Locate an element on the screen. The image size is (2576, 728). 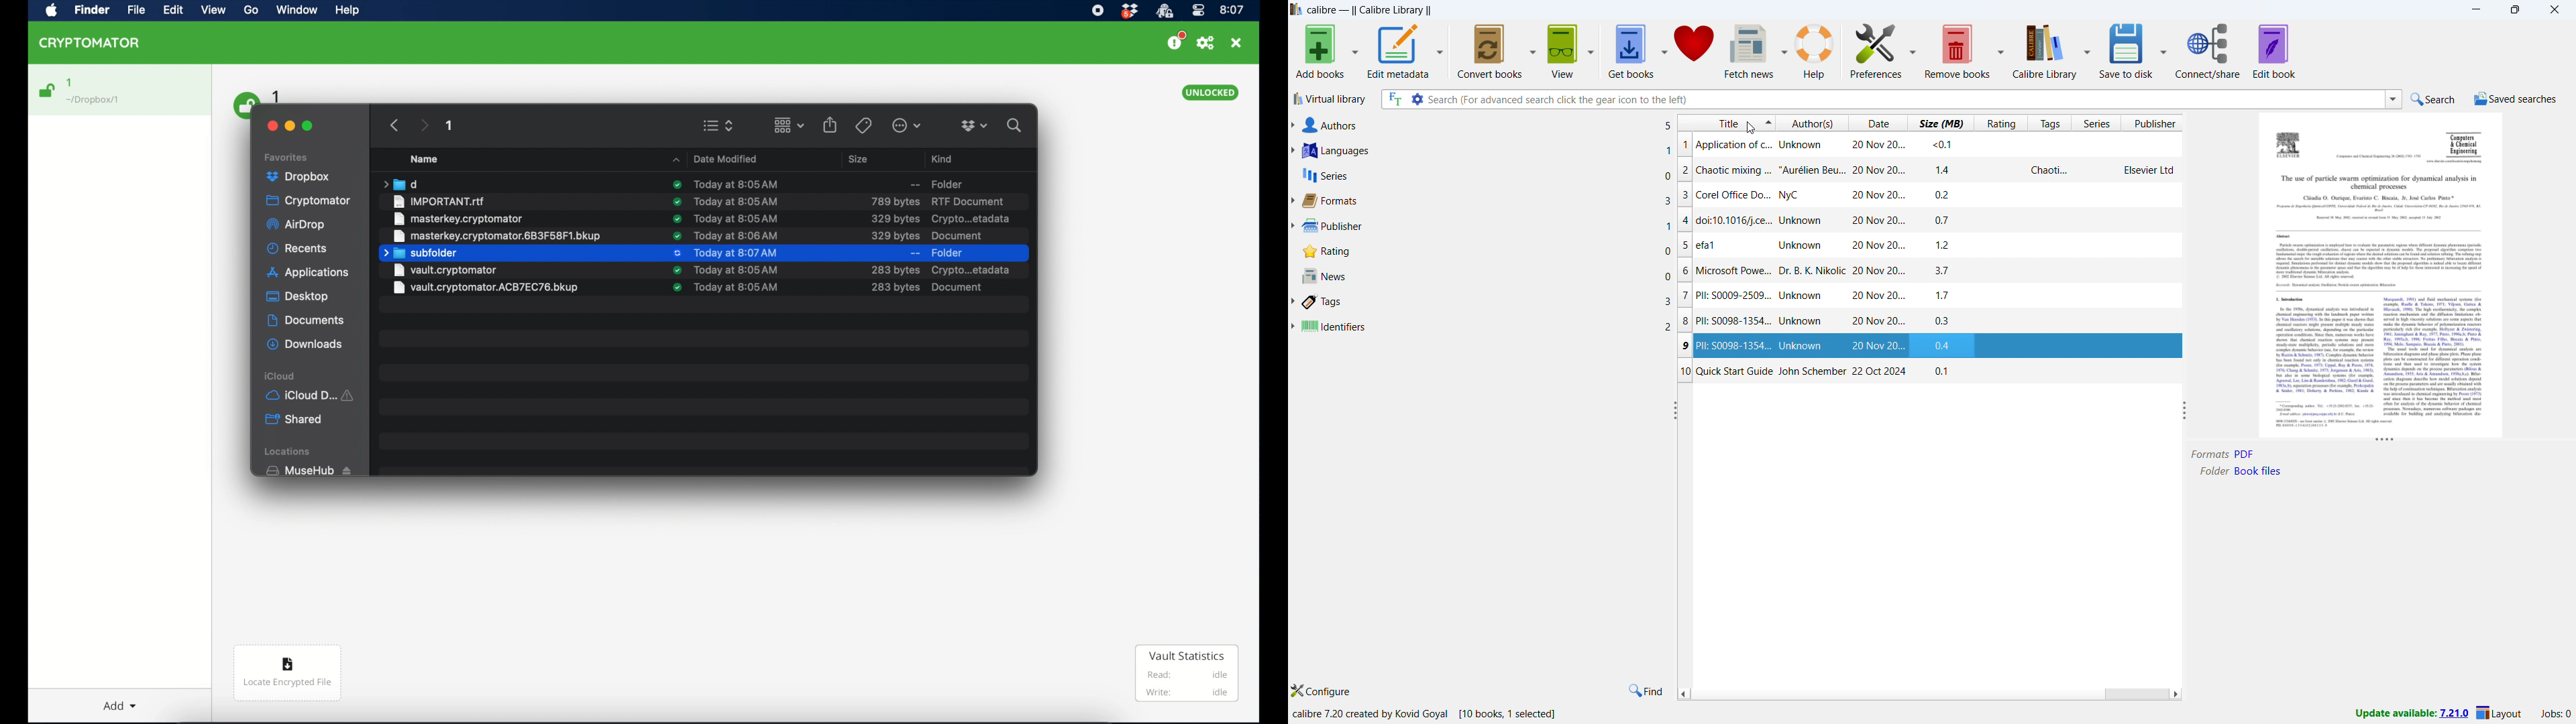
Quick Start Guide John Schember 22 Oct 2024 is located at coordinates (1805, 372).